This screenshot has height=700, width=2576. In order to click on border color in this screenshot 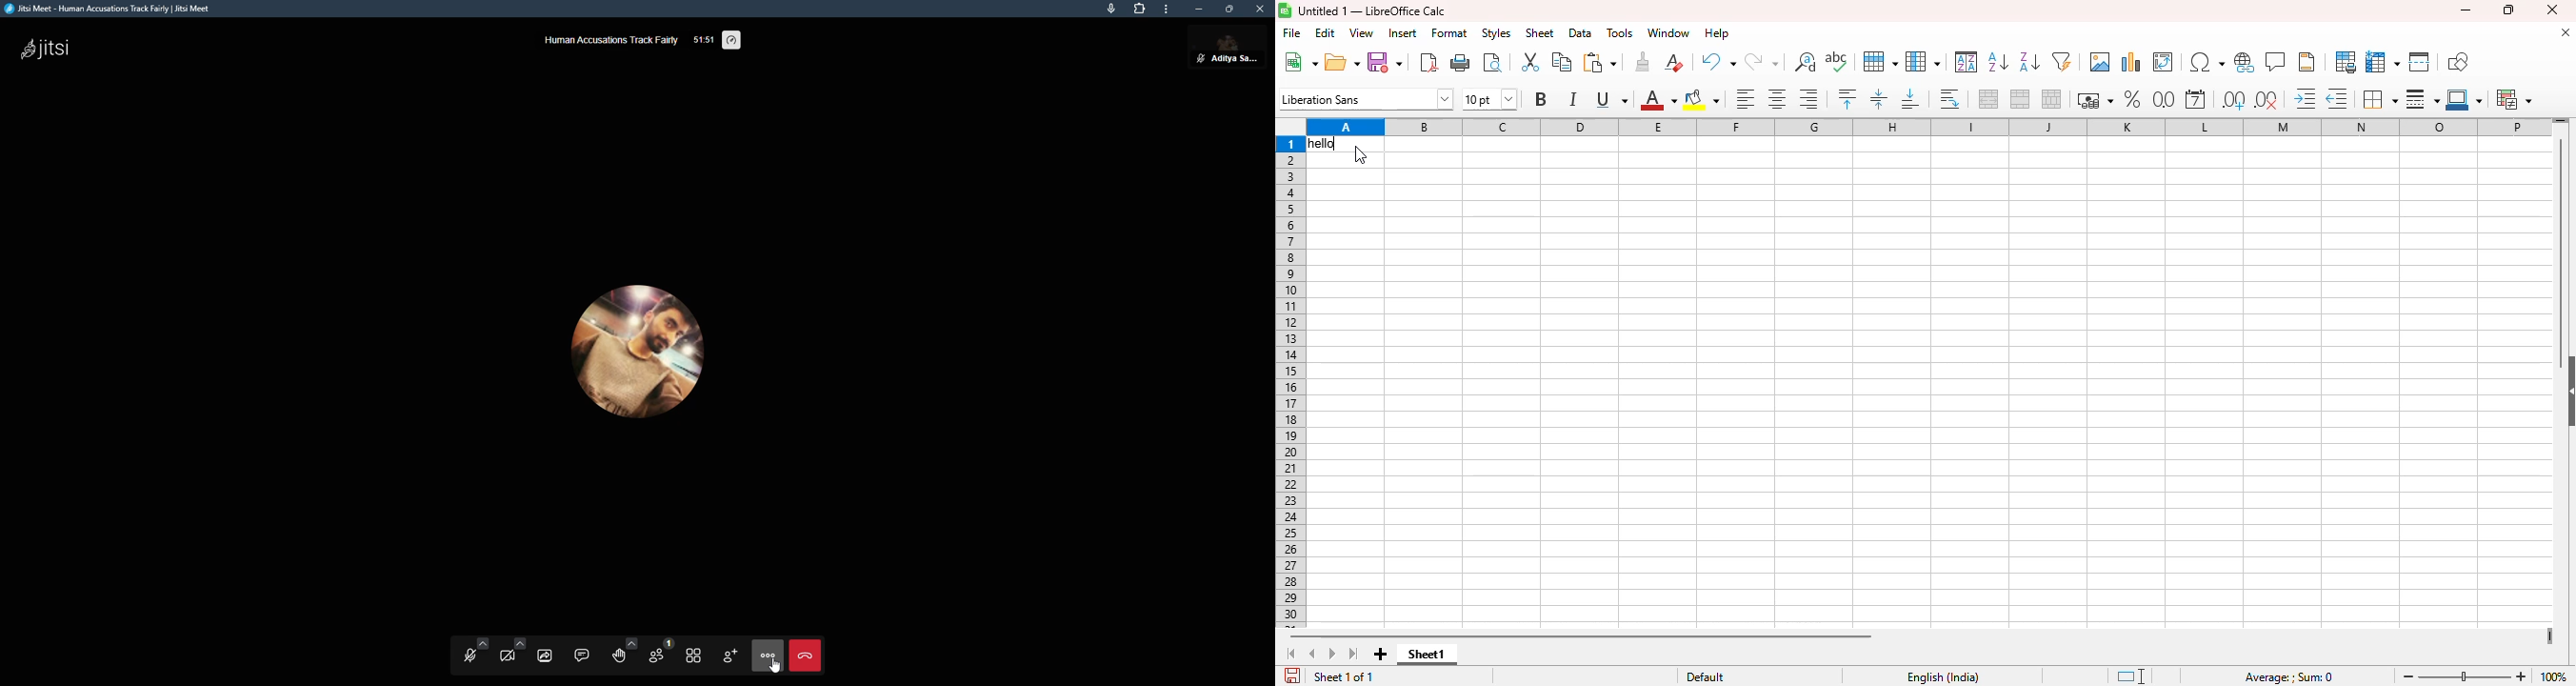, I will do `click(2465, 100)`.